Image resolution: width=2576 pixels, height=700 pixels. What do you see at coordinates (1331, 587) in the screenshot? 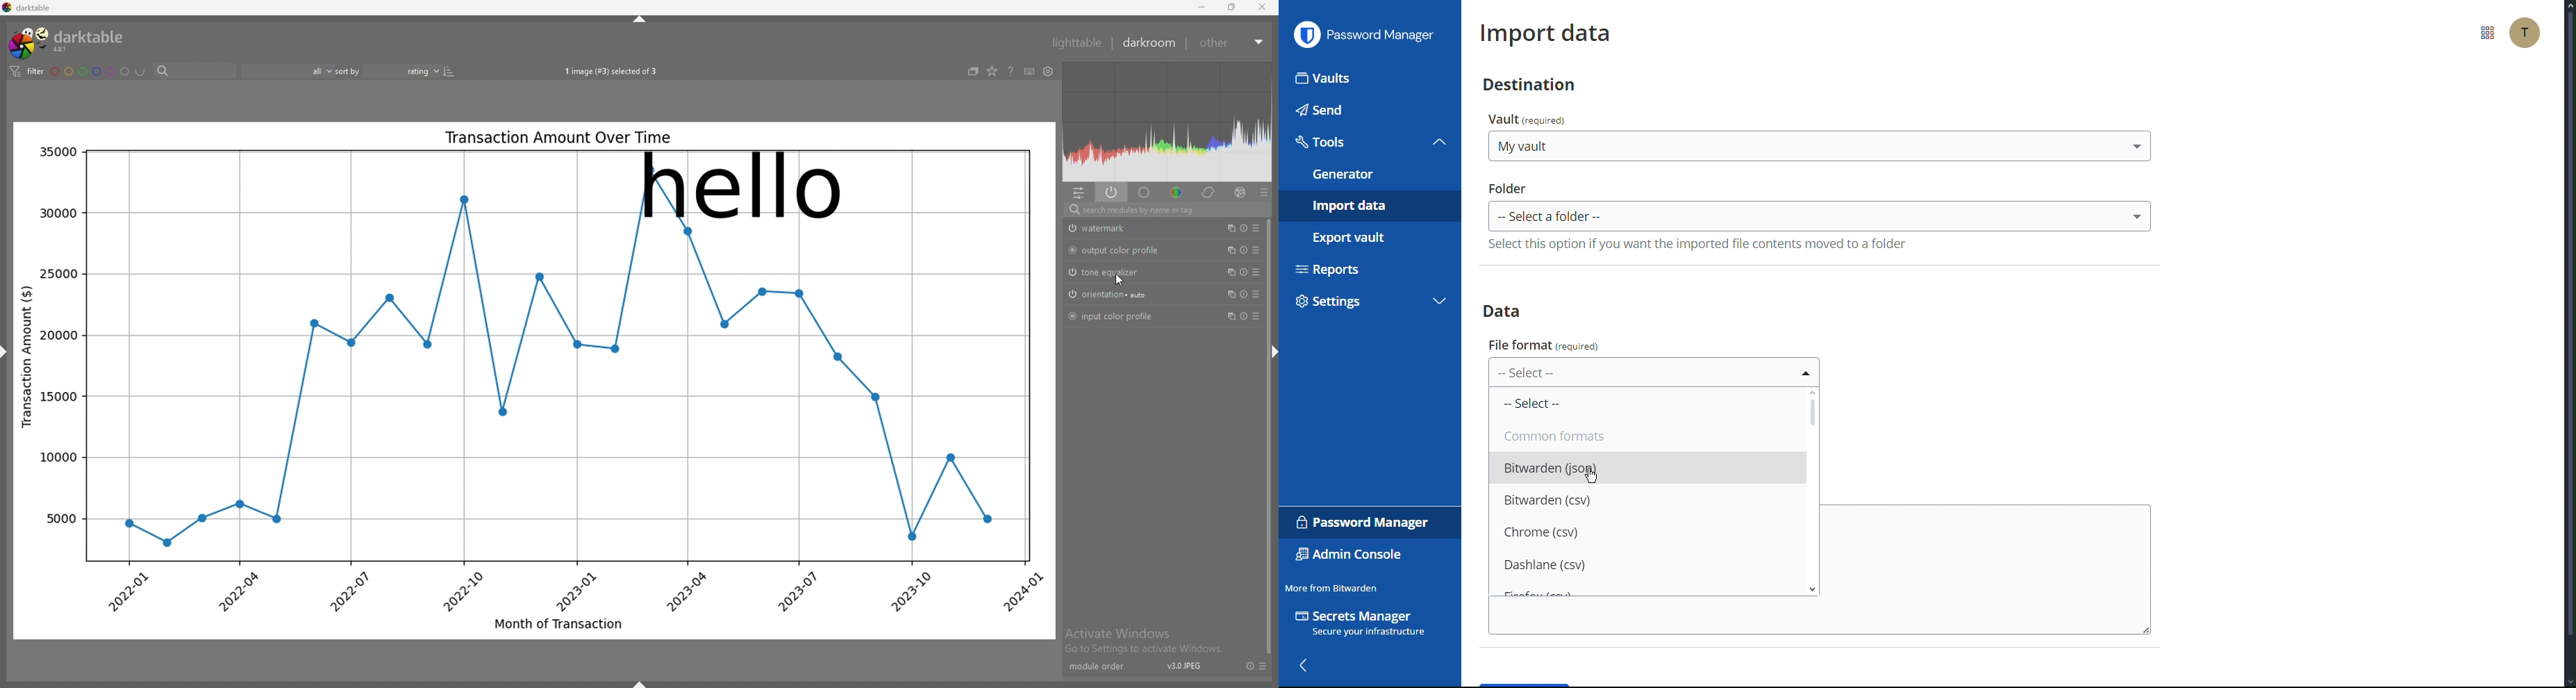
I see `Move from Bitwarden` at bounding box center [1331, 587].